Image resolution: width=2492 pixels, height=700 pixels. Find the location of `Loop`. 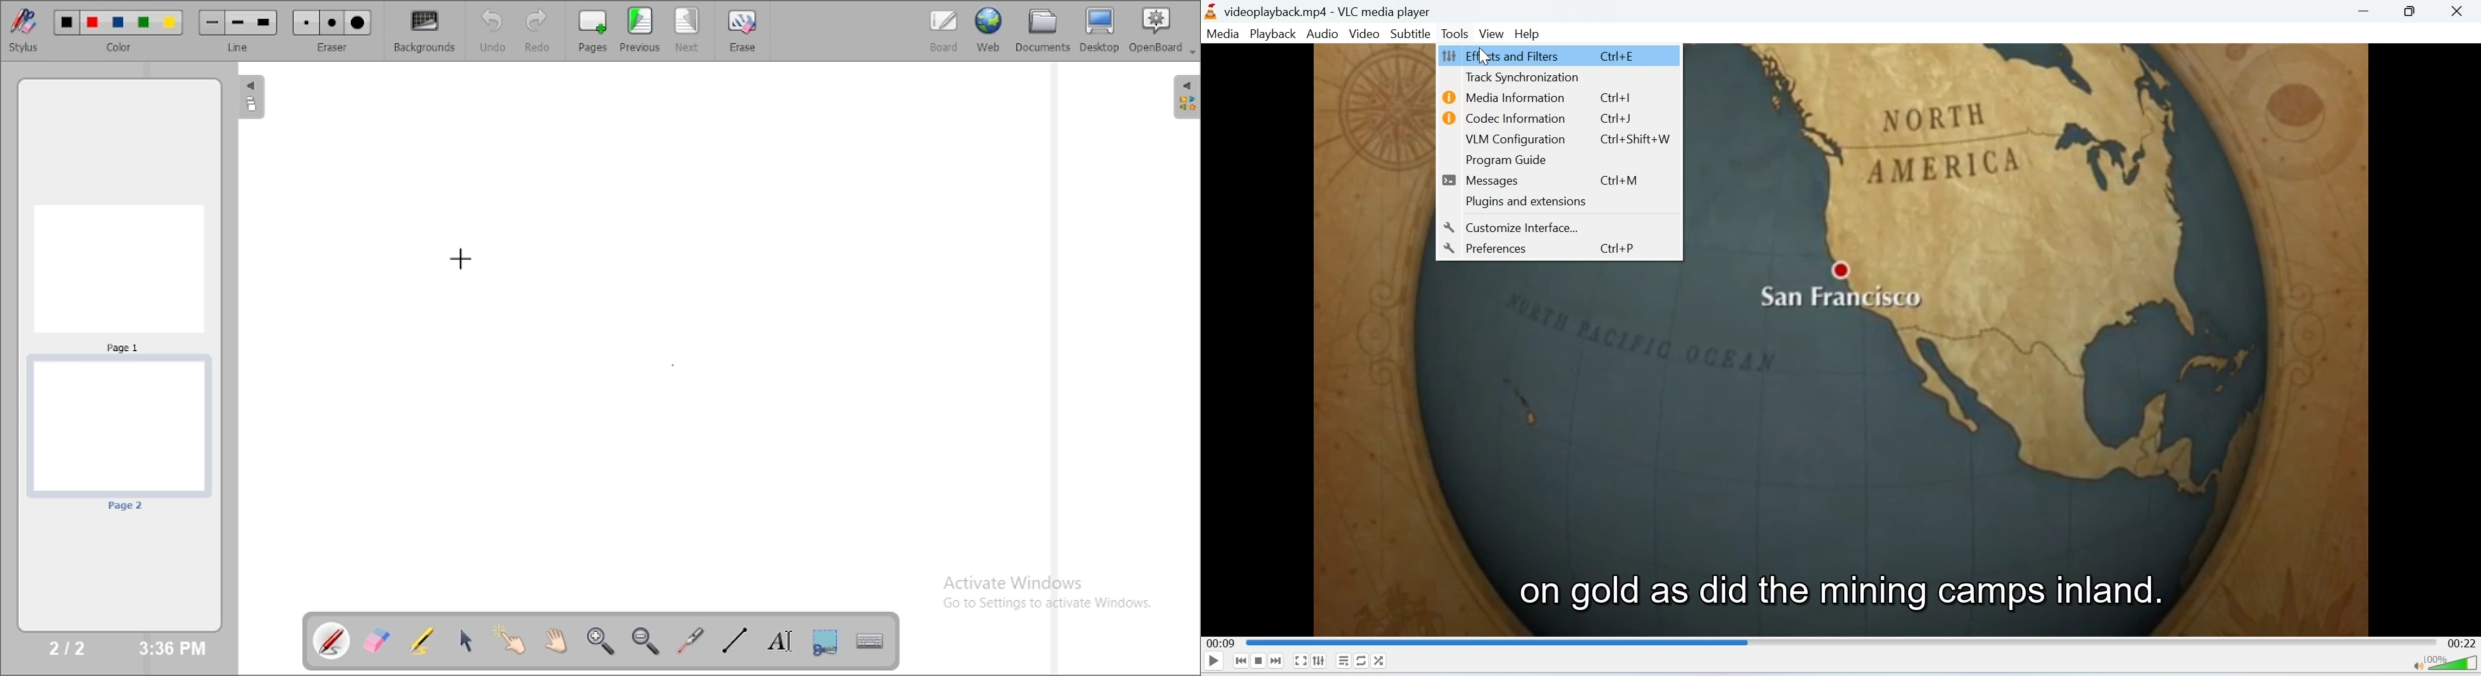

Loop is located at coordinates (1362, 660).